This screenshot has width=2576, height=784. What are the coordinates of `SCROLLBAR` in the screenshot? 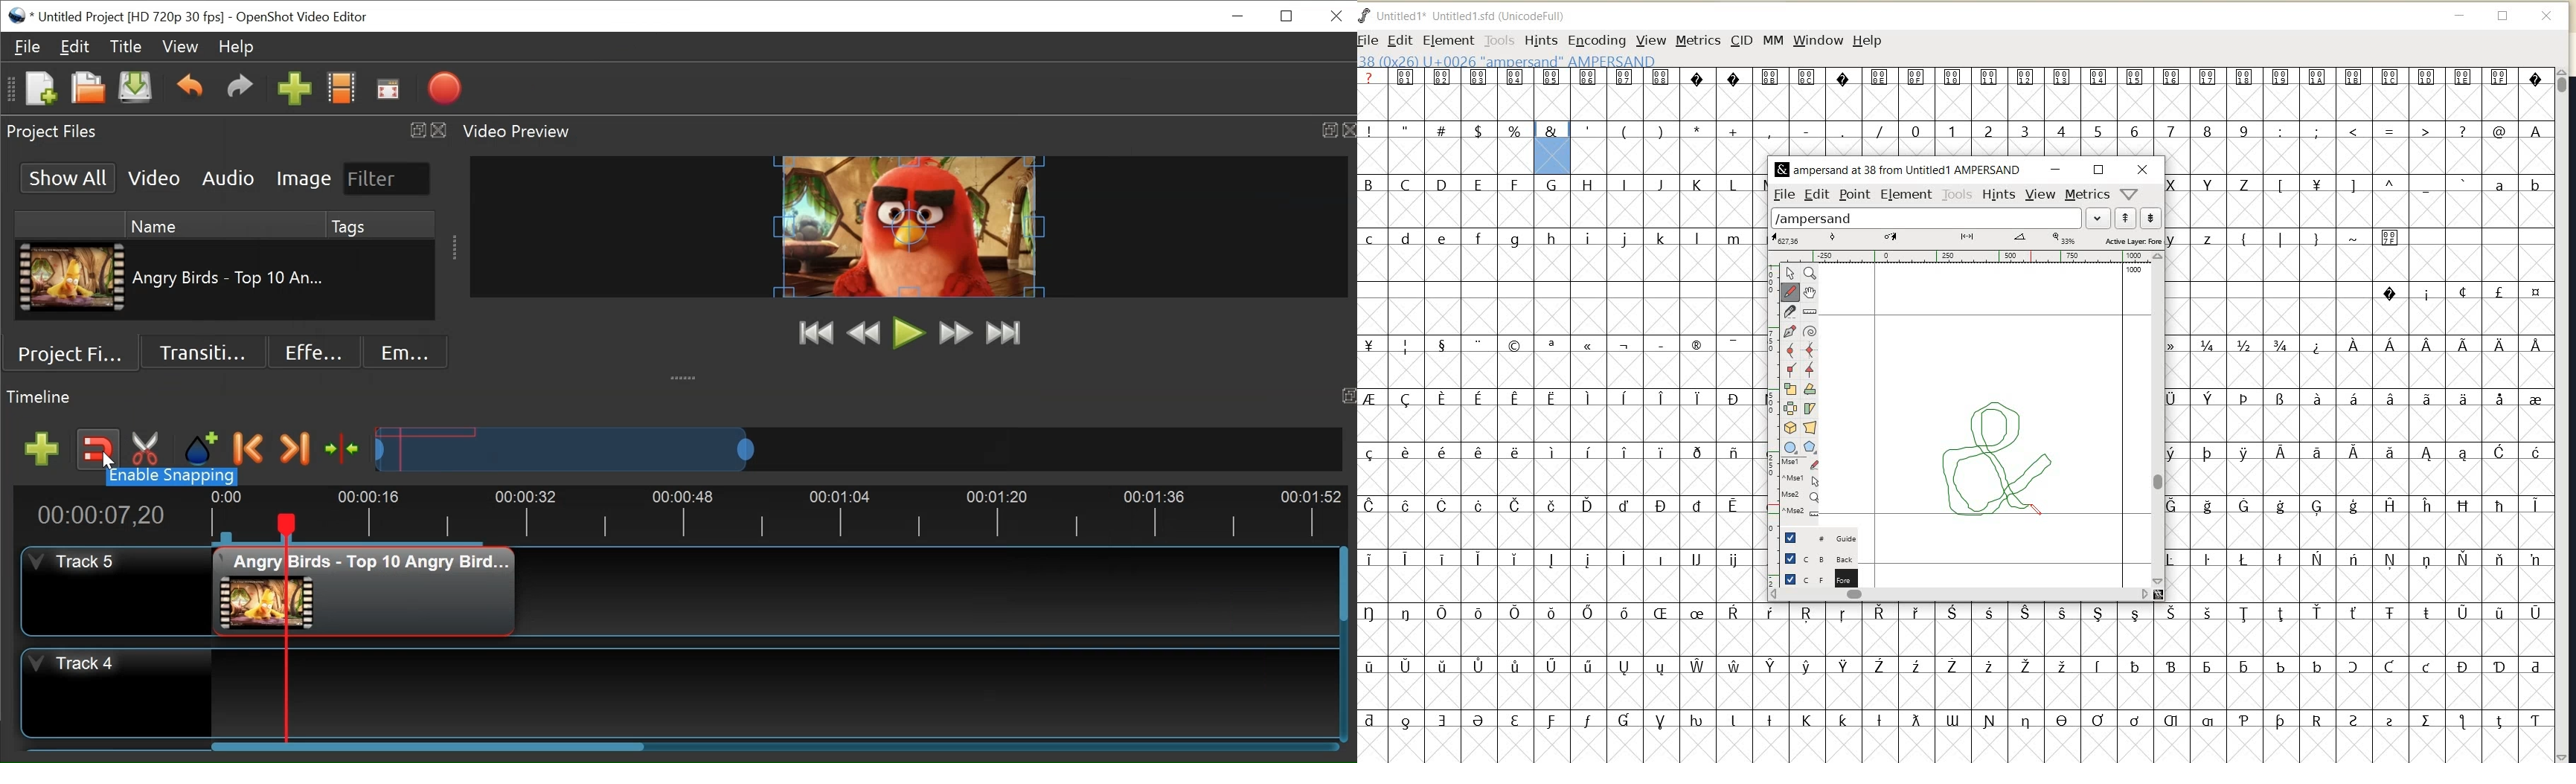 It's located at (2159, 419).